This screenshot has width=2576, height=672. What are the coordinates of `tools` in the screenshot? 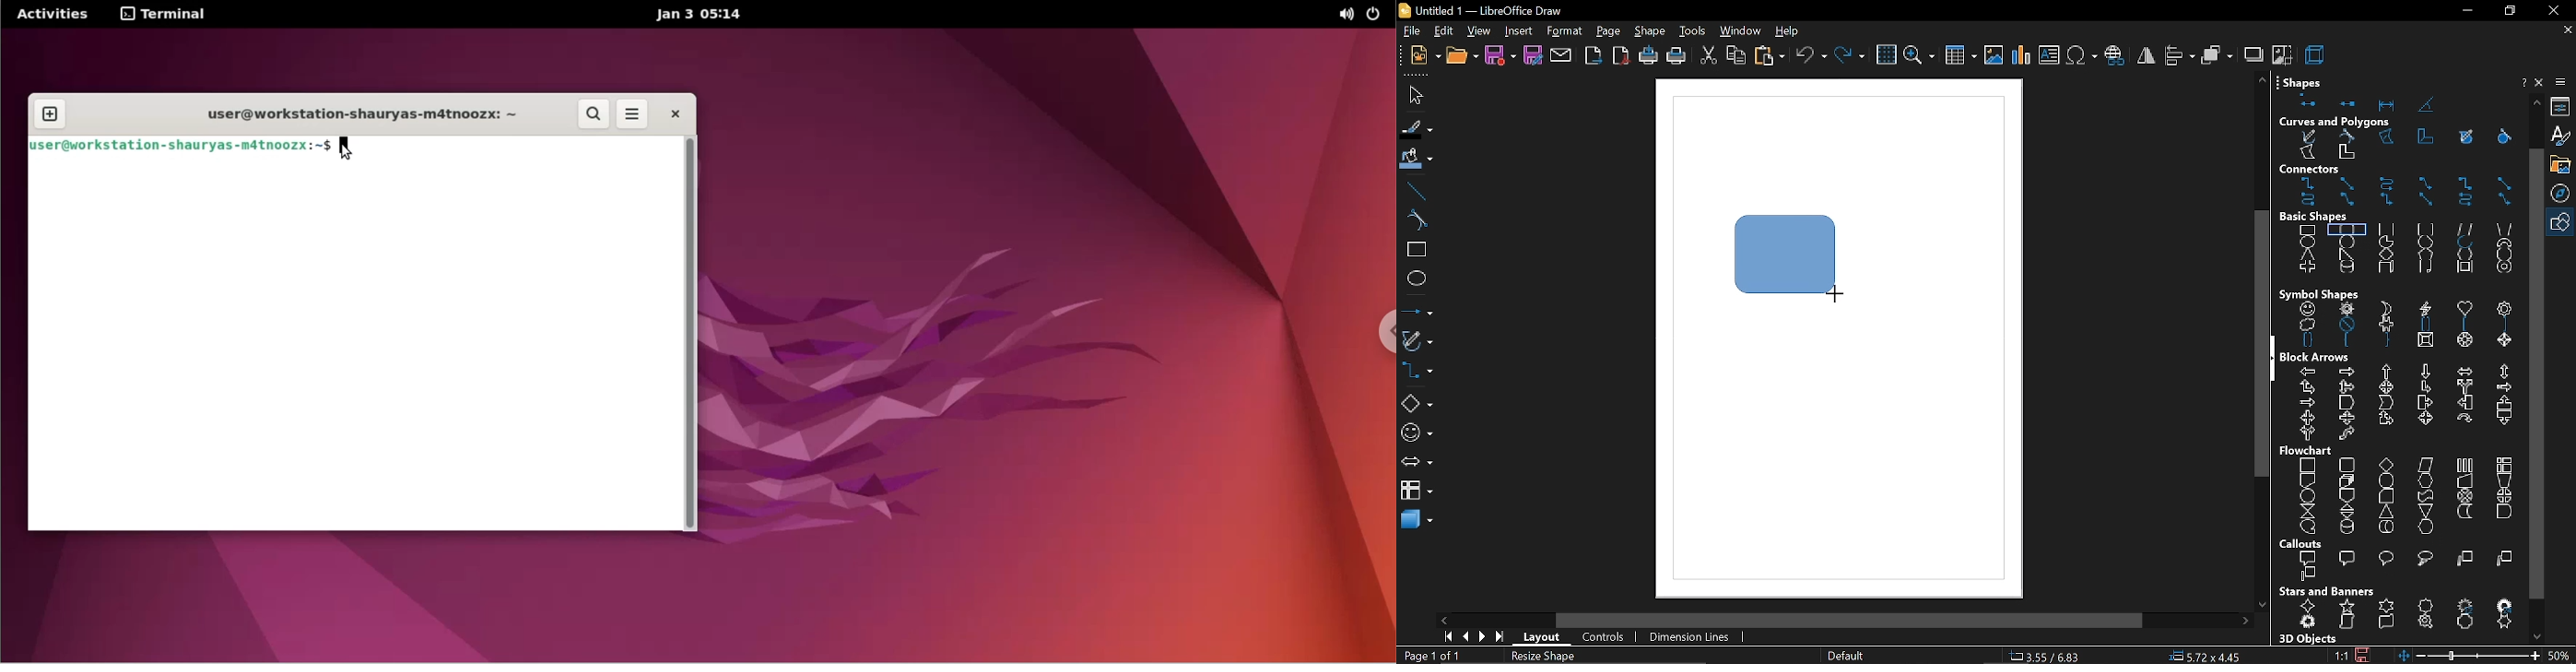 It's located at (1693, 32).